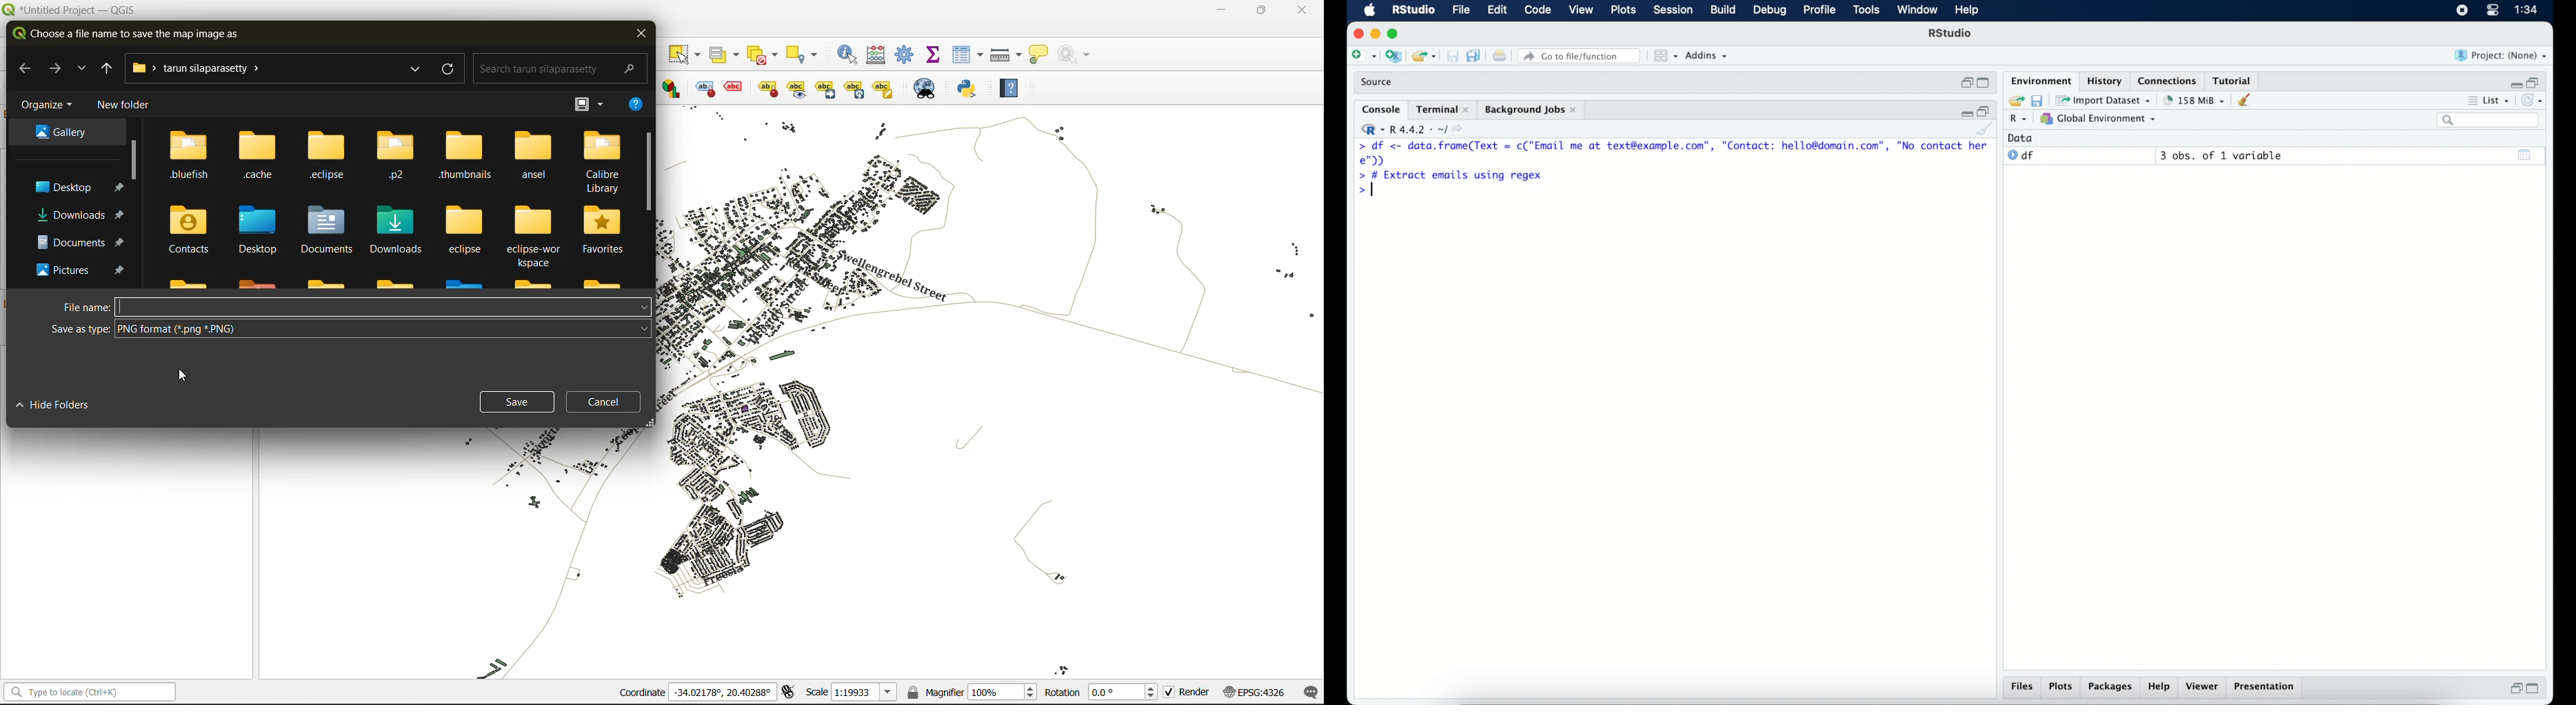 The image size is (2576, 728). What do you see at coordinates (2196, 100) in the screenshot?
I see `158 MB` at bounding box center [2196, 100].